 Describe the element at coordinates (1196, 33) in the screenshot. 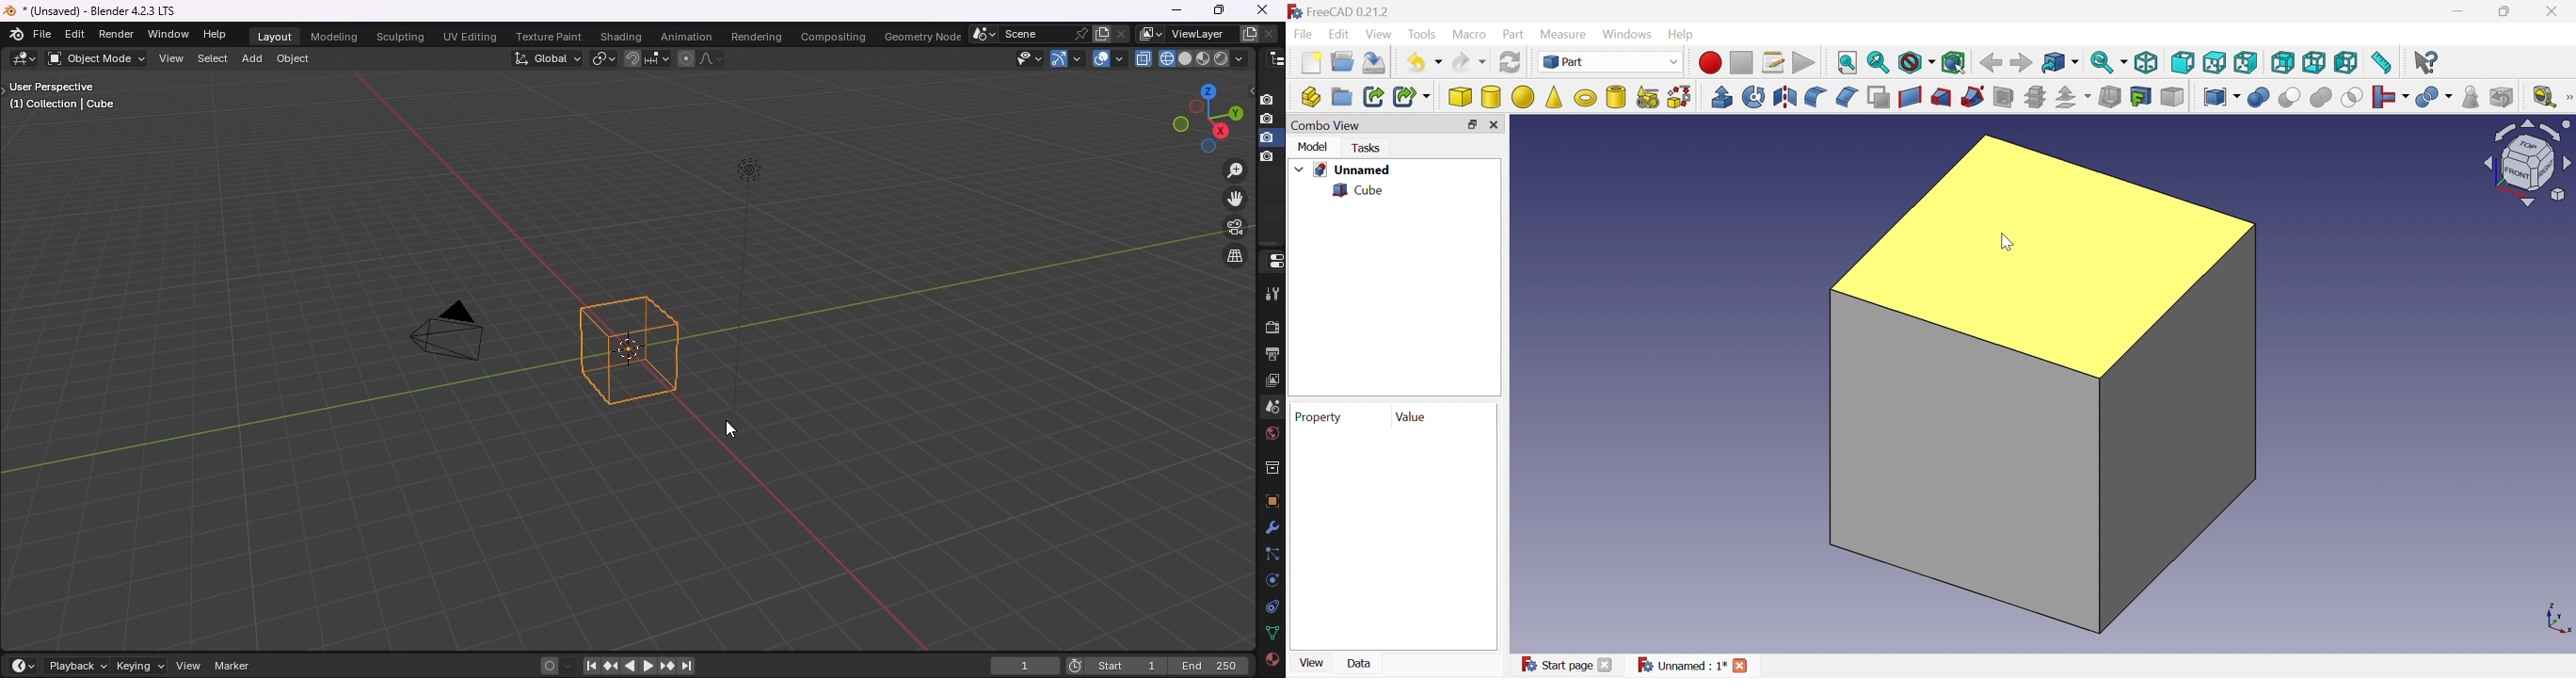

I see `view layer ` at that location.